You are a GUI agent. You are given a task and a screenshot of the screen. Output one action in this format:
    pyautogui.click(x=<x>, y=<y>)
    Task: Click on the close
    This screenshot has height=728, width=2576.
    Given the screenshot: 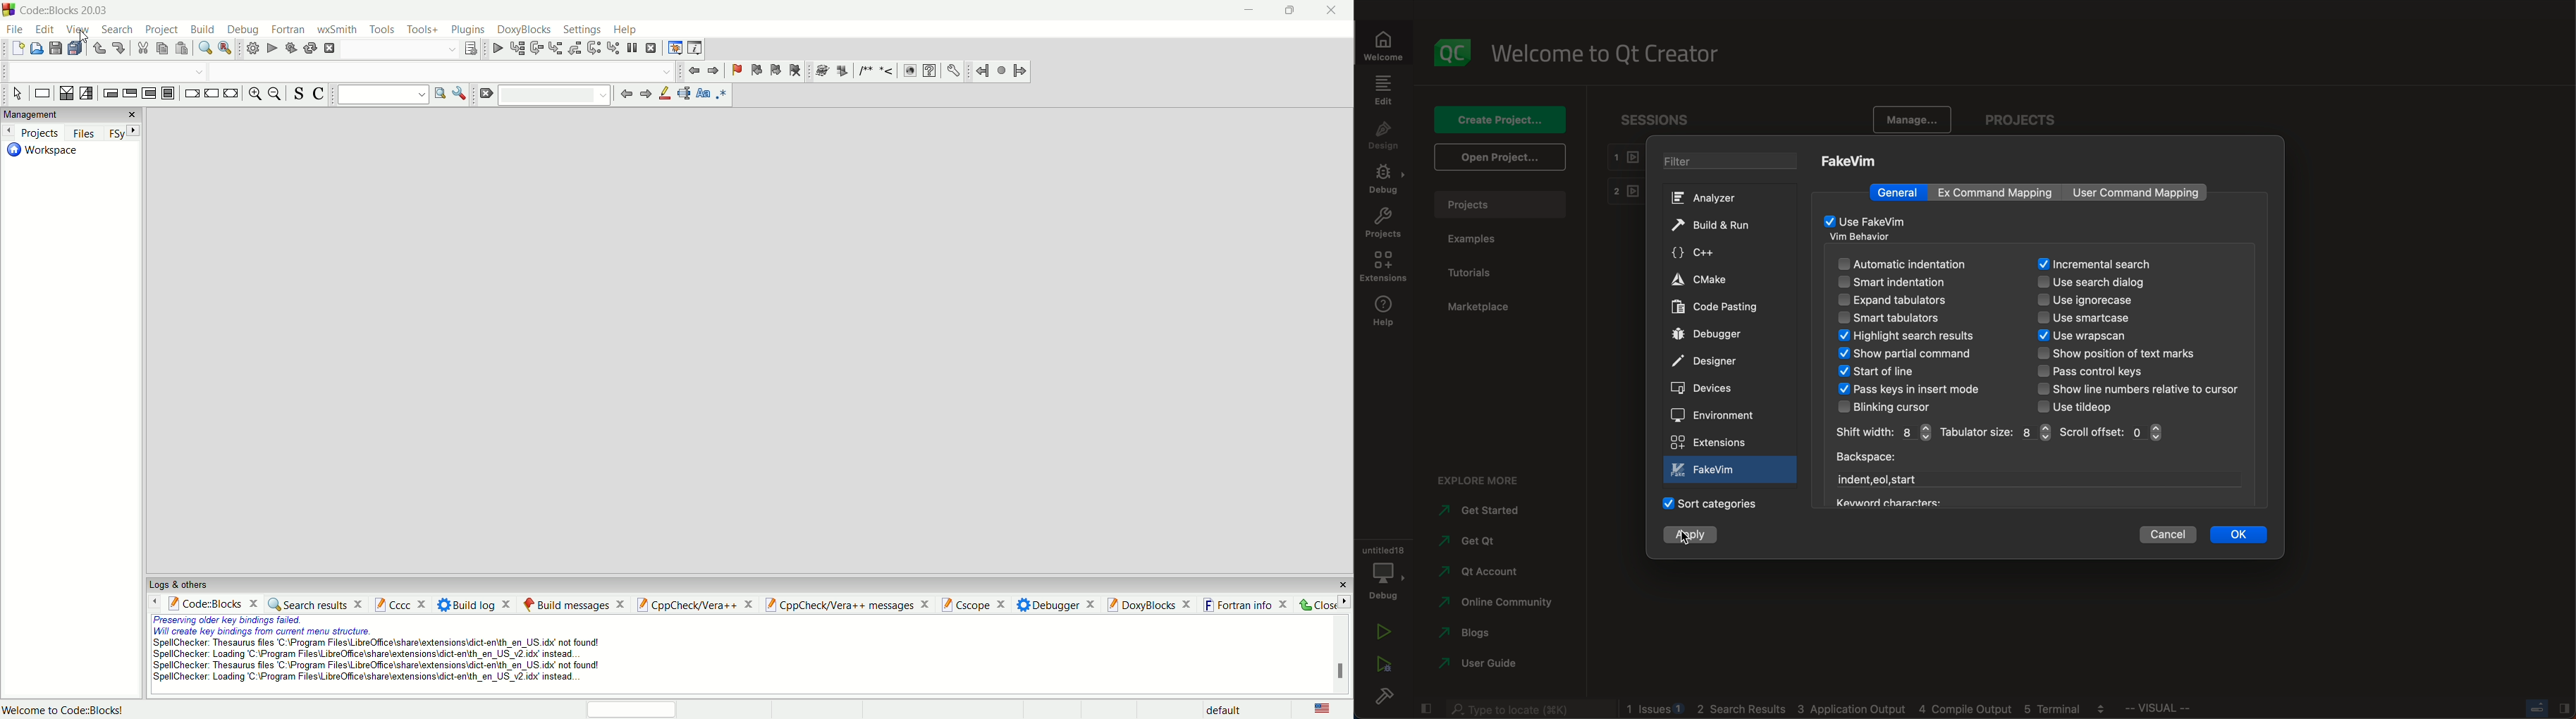 What is the action you would take?
    pyautogui.click(x=1325, y=604)
    